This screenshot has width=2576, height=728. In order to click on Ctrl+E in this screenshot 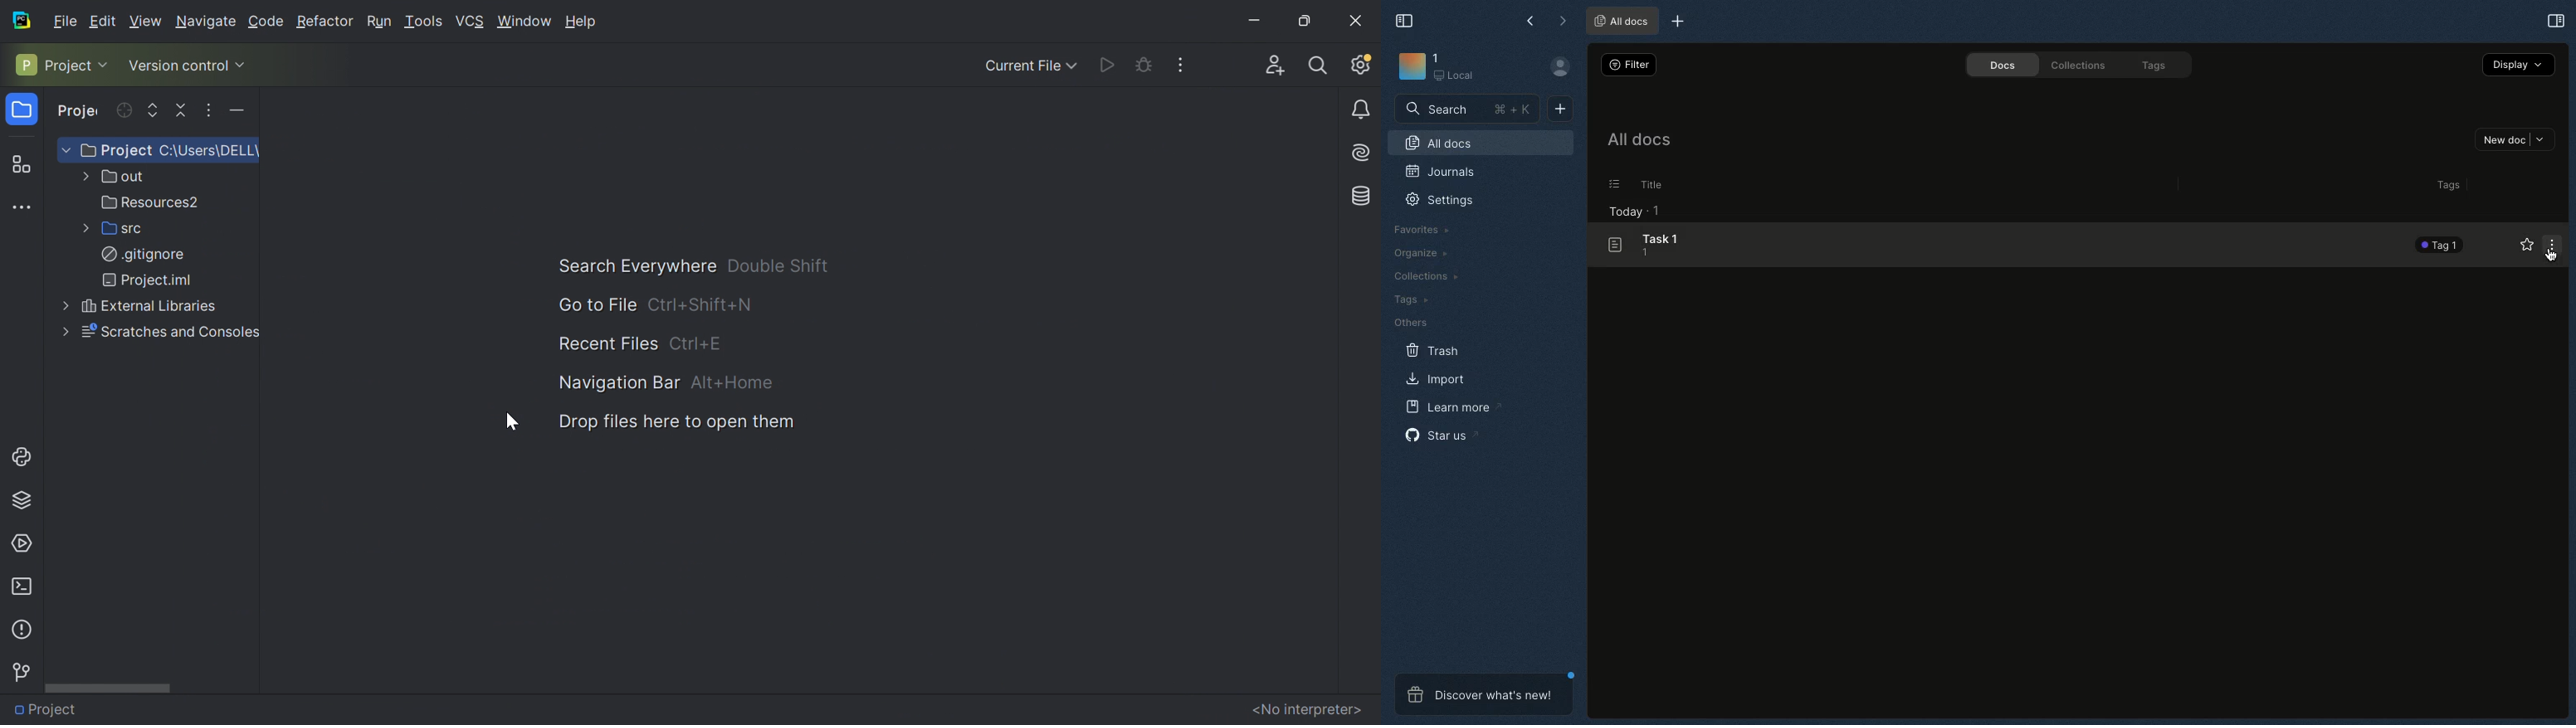, I will do `click(698, 344)`.